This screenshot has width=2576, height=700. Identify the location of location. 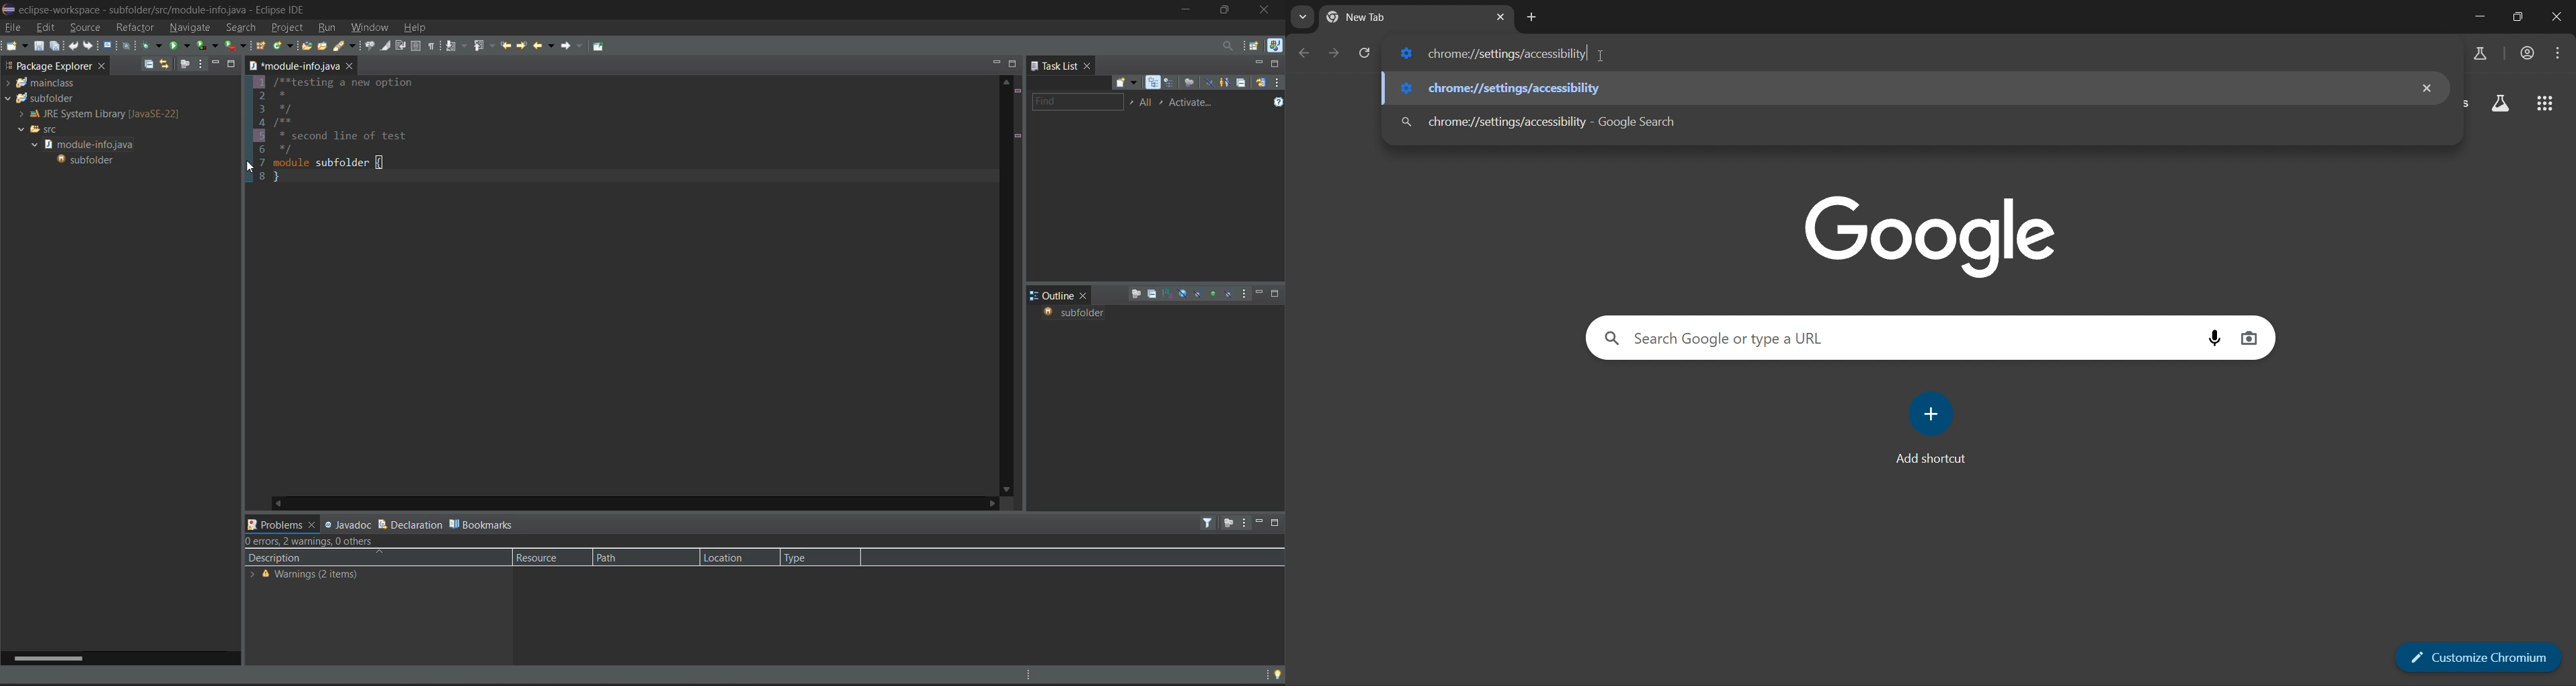
(729, 557).